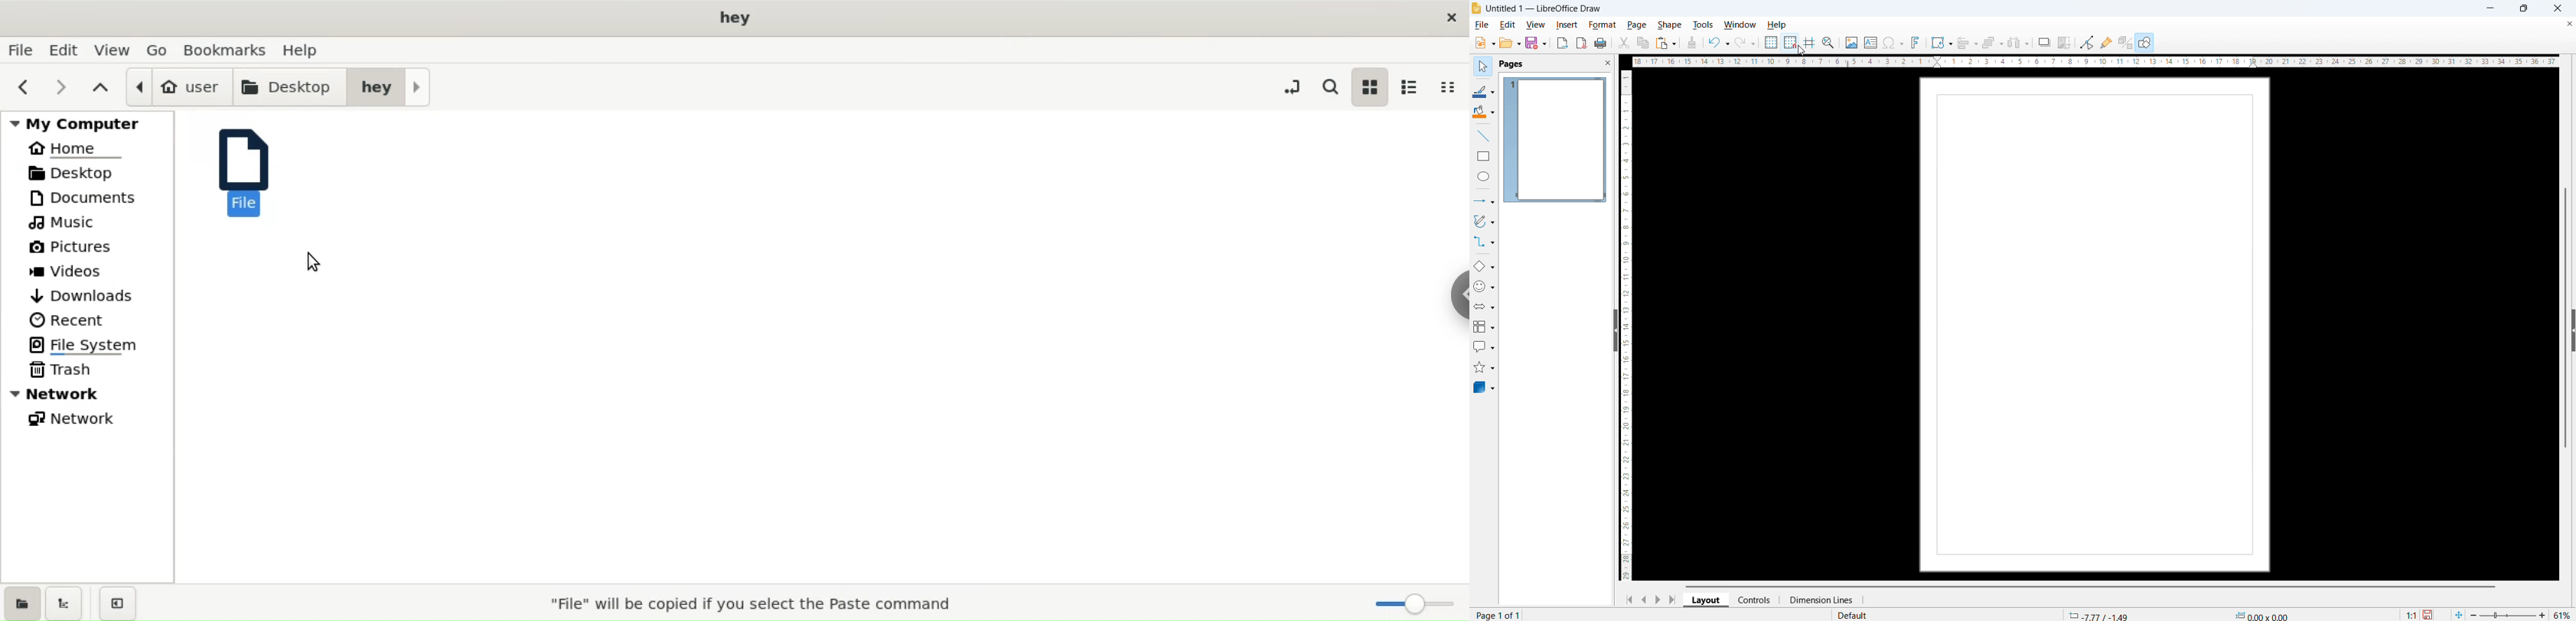  What do you see at coordinates (1607, 62) in the screenshot?
I see `close pane` at bounding box center [1607, 62].